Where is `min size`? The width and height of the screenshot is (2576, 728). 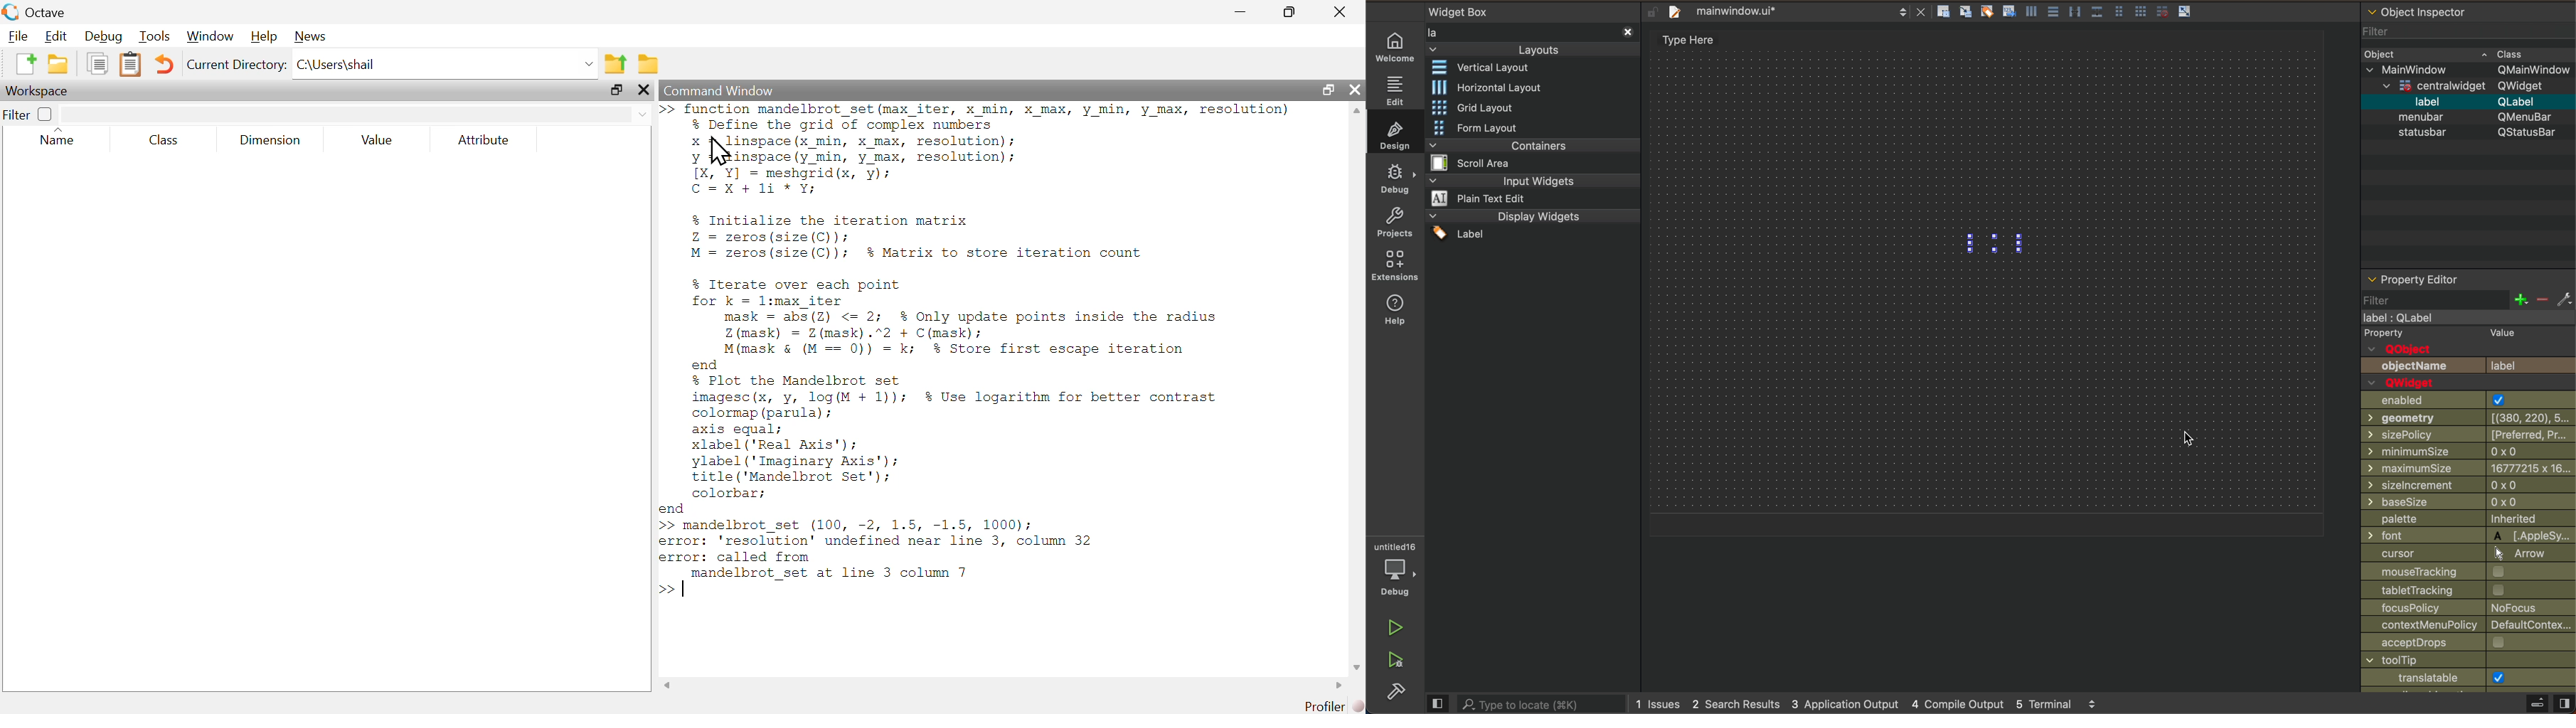
min size is located at coordinates (2469, 468).